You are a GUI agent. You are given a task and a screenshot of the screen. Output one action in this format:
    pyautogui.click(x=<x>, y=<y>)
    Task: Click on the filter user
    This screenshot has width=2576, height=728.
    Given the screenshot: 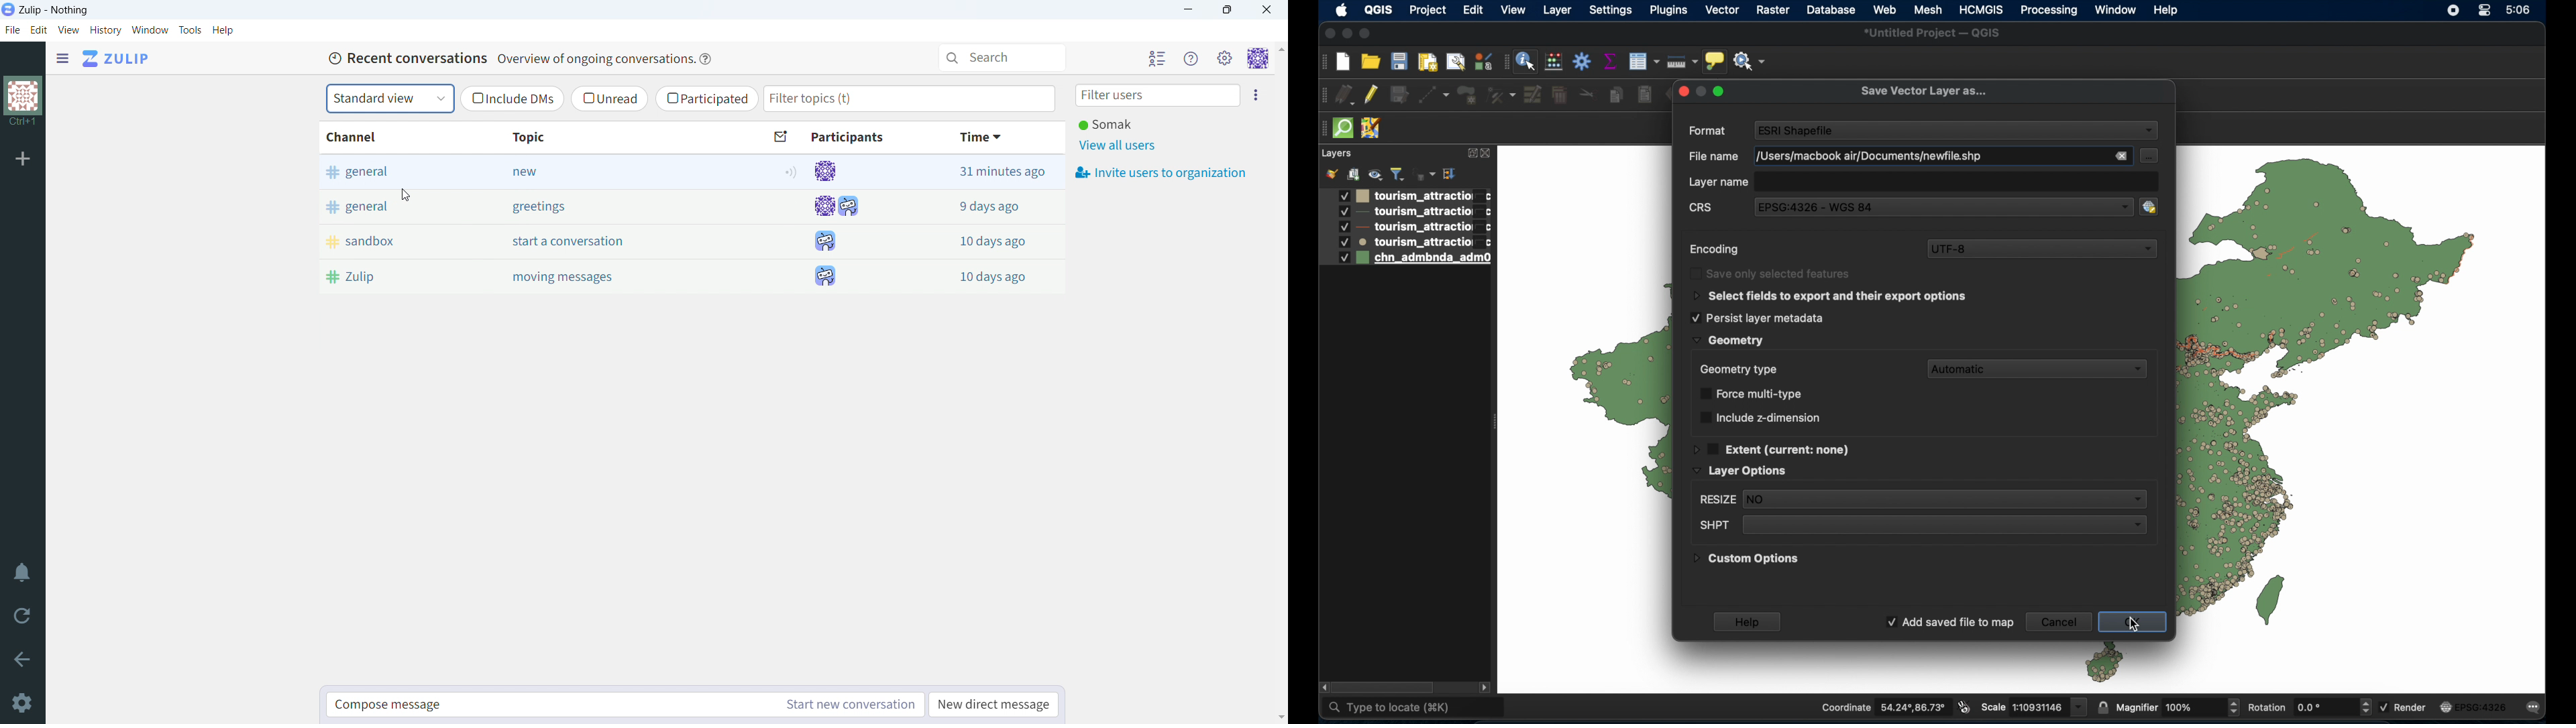 What is the action you would take?
    pyautogui.click(x=1158, y=95)
    